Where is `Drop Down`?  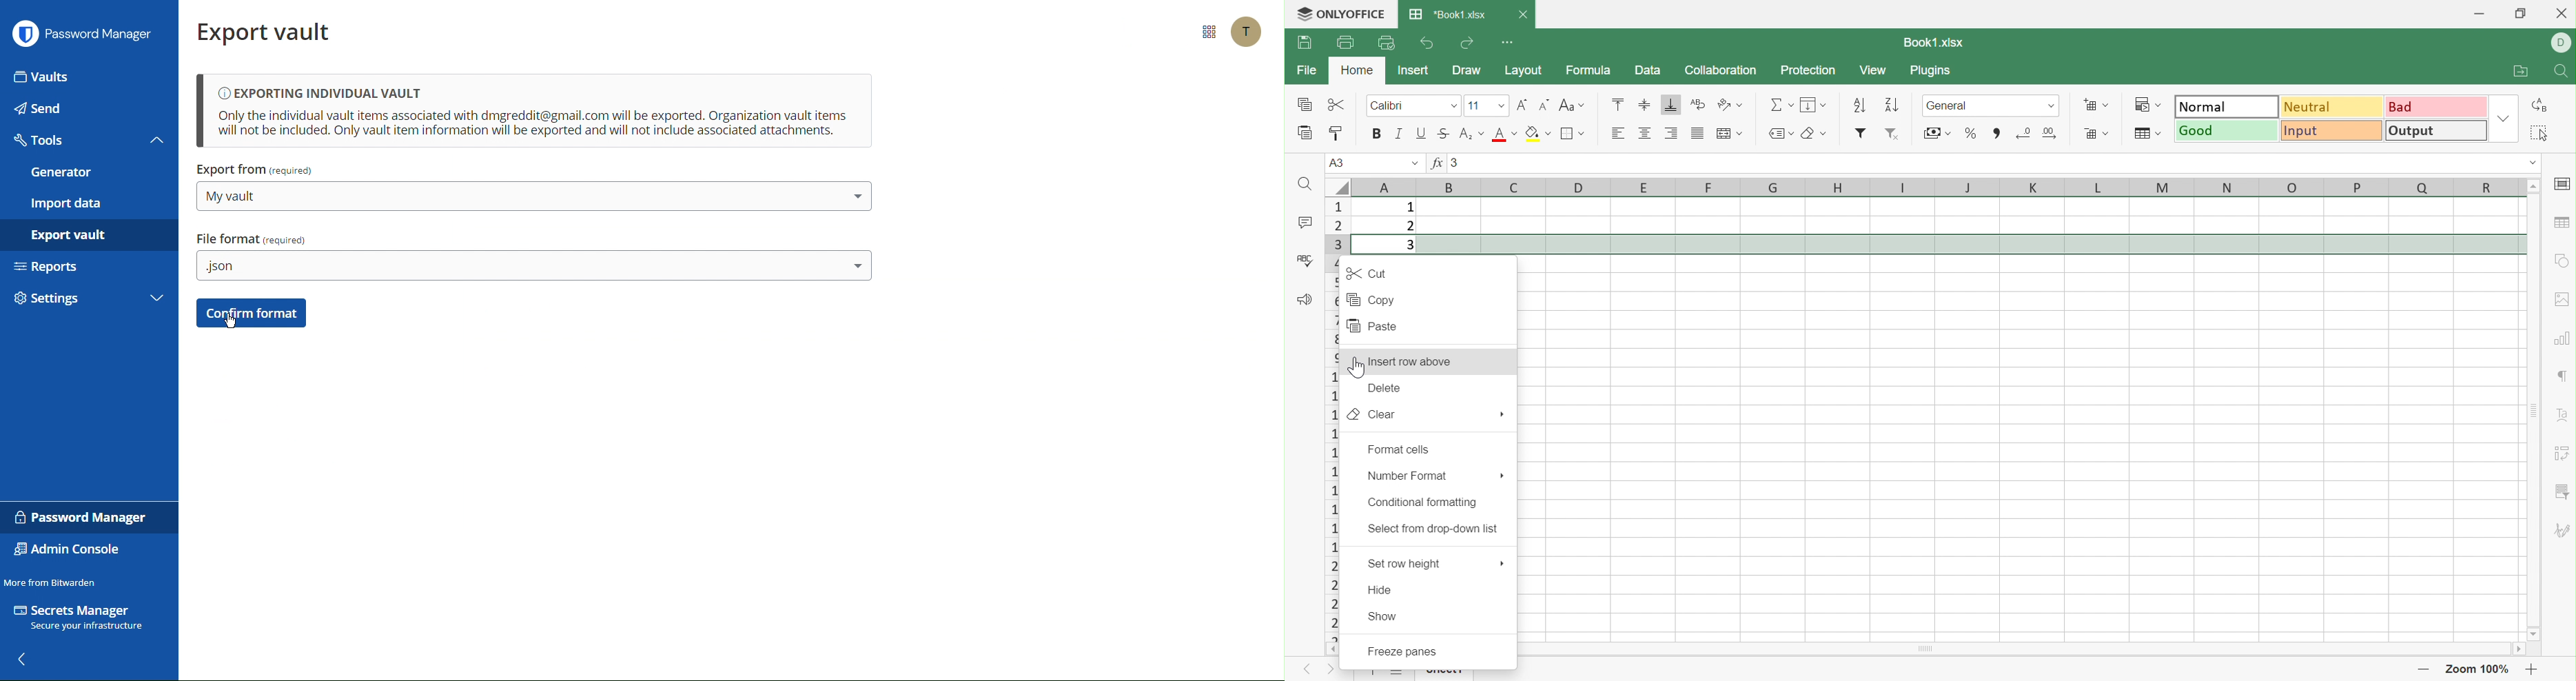
Drop Down is located at coordinates (1482, 132).